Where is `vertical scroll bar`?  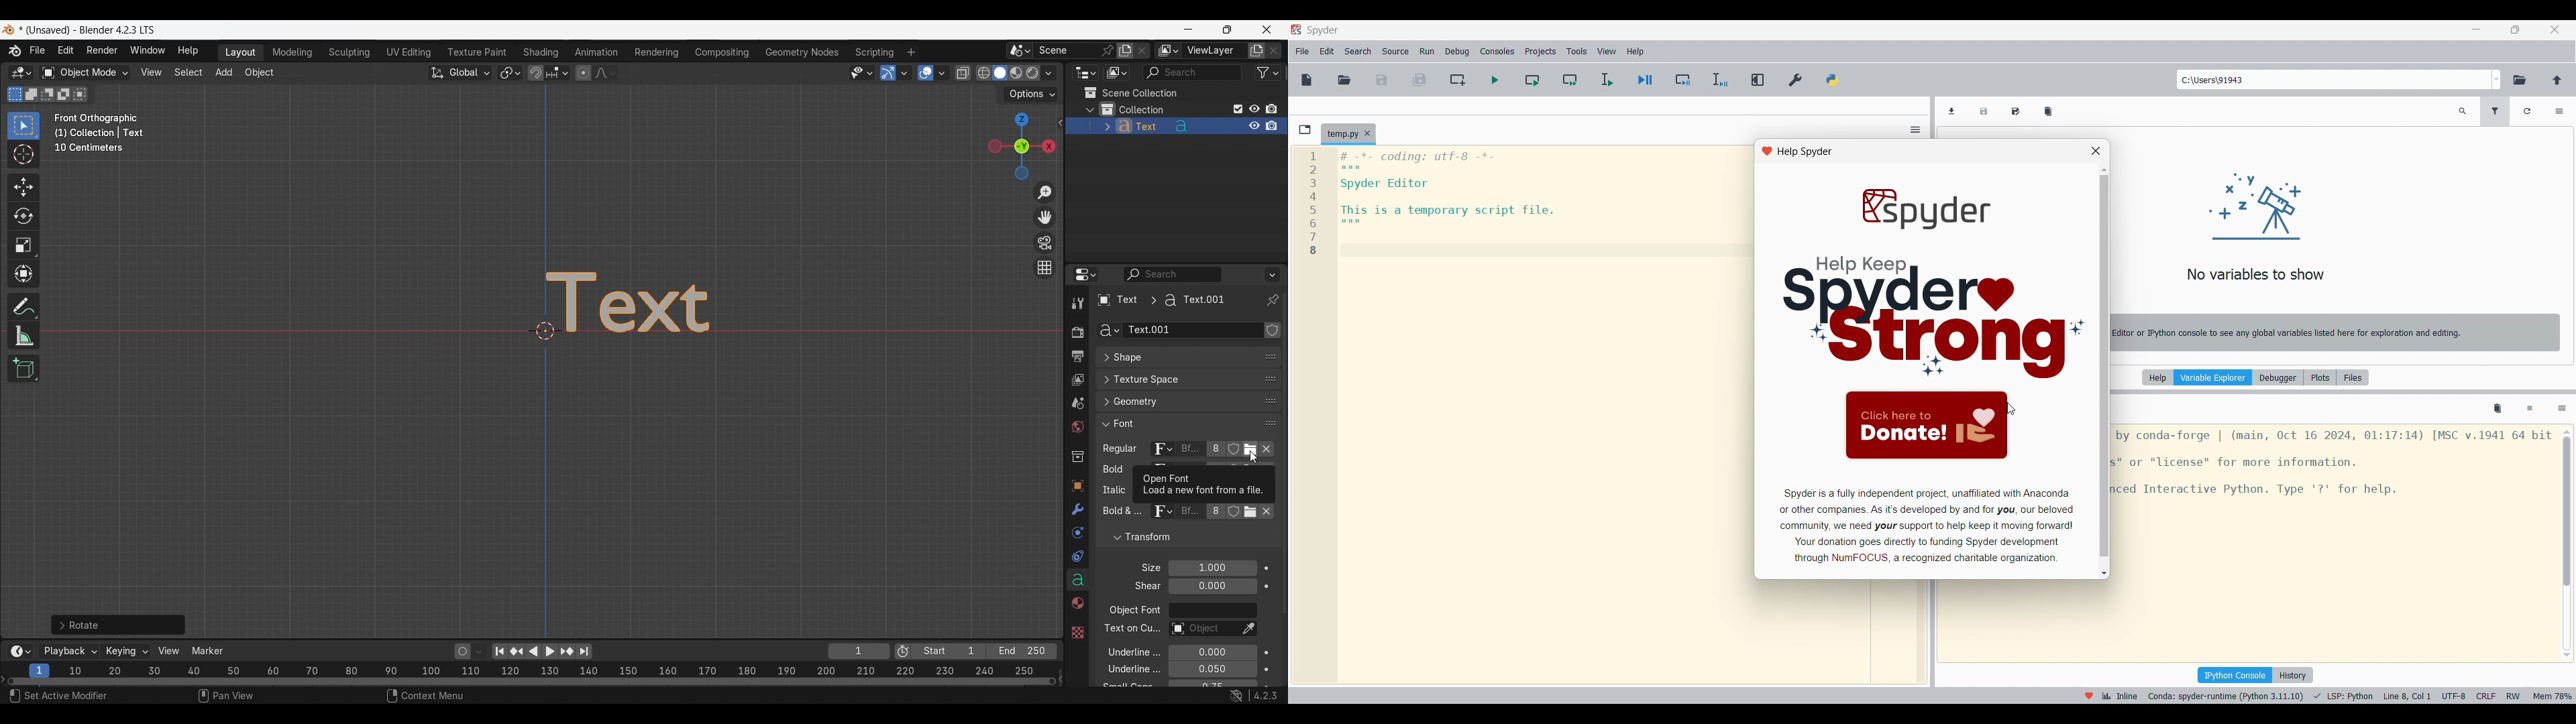
vertical scroll bar is located at coordinates (2105, 372).